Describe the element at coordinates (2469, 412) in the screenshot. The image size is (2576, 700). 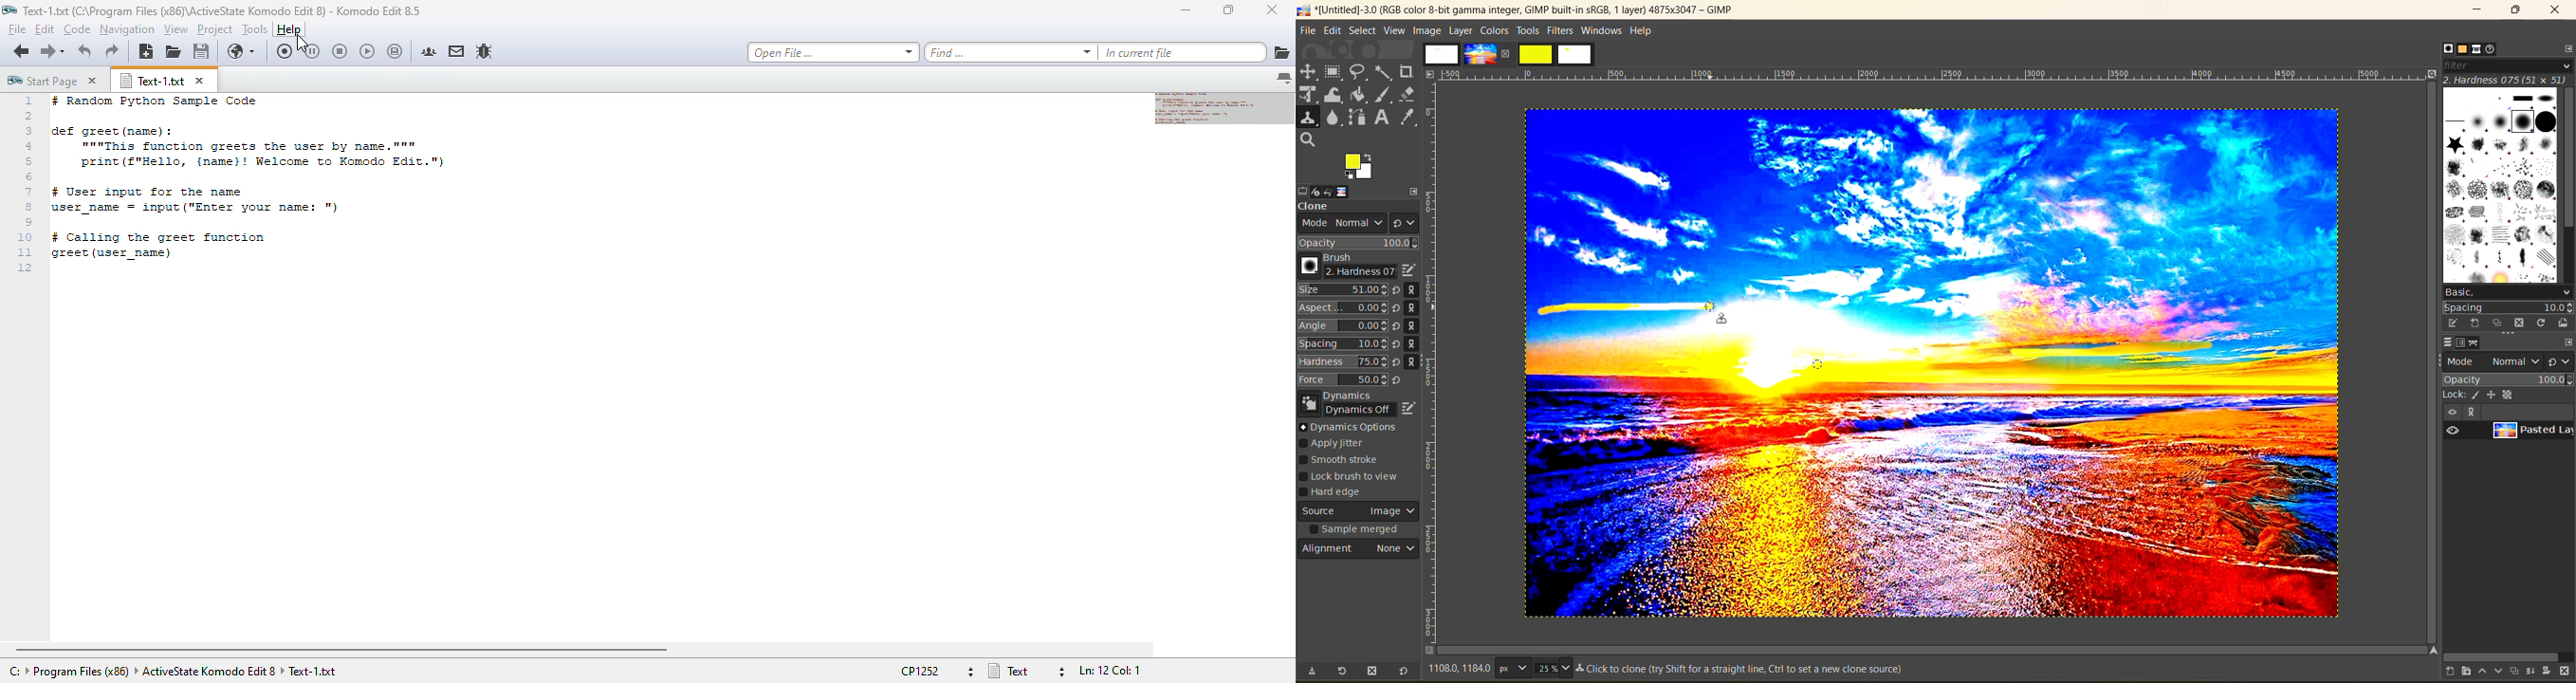
I see `expand` at that location.